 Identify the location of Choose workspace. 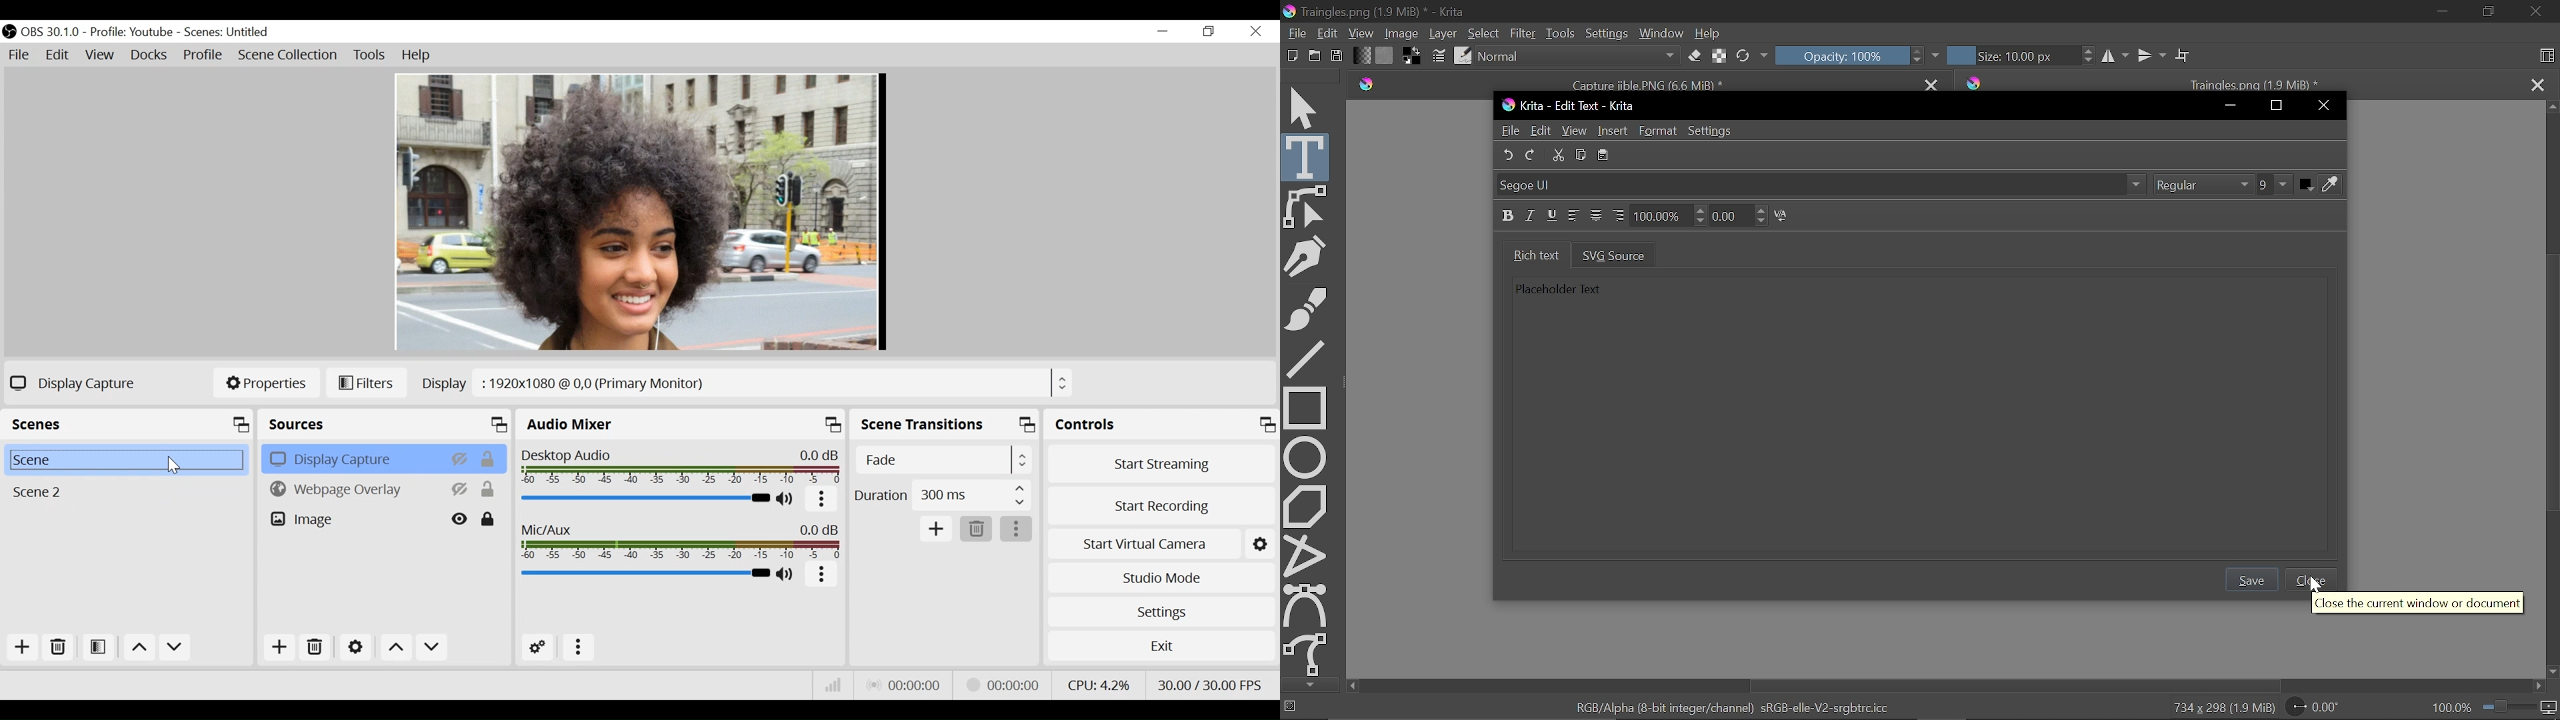
(2546, 56).